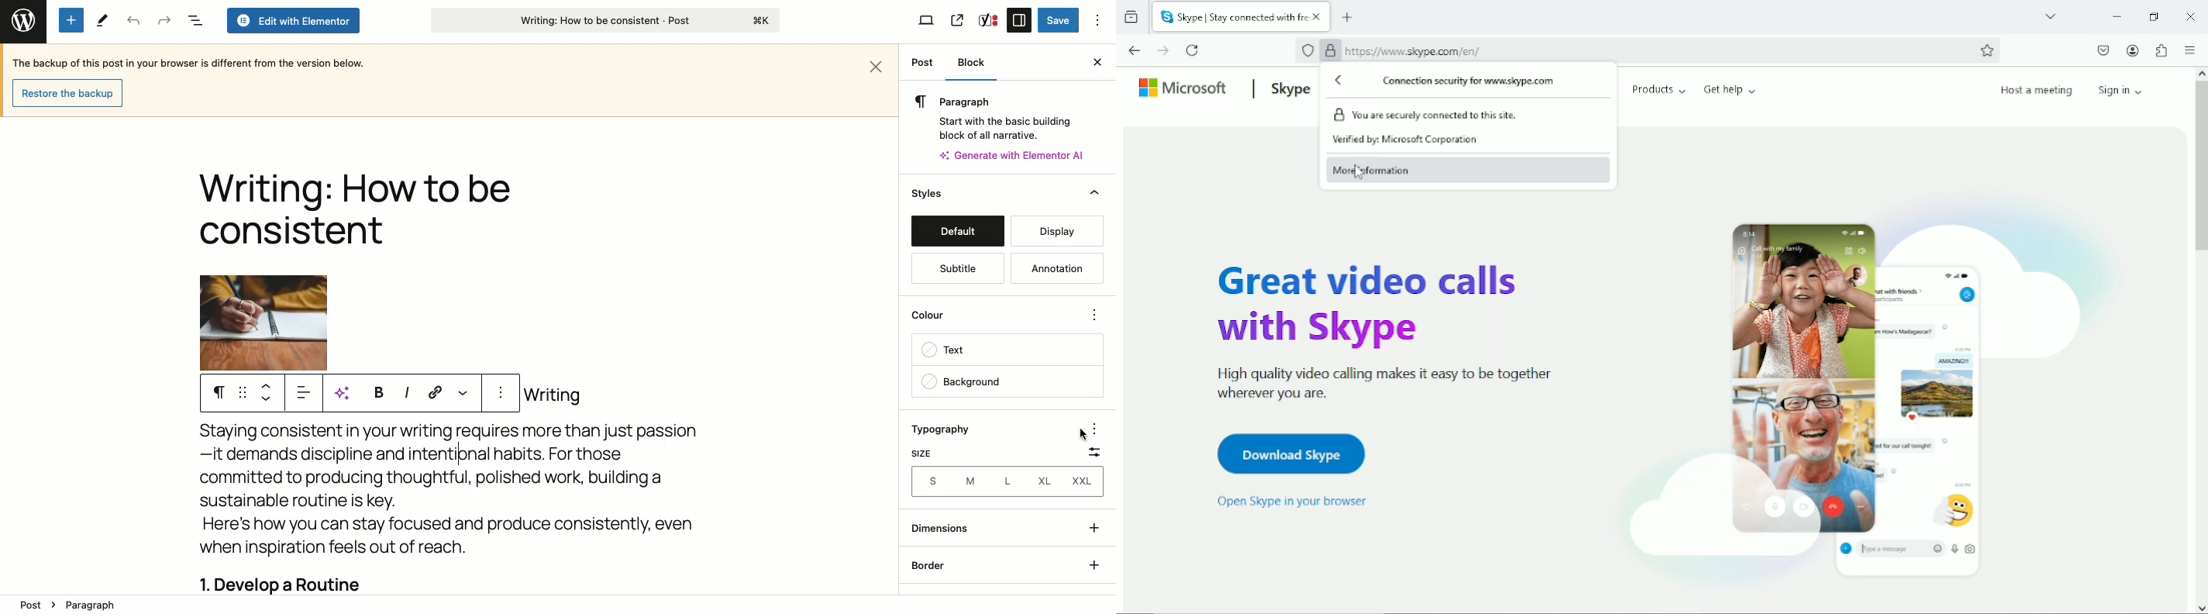 Image resolution: width=2212 pixels, height=616 pixels. What do you see at coordinates (164, 20) in the screenshot?
I see `Redo` at bounding box center [164, 20].